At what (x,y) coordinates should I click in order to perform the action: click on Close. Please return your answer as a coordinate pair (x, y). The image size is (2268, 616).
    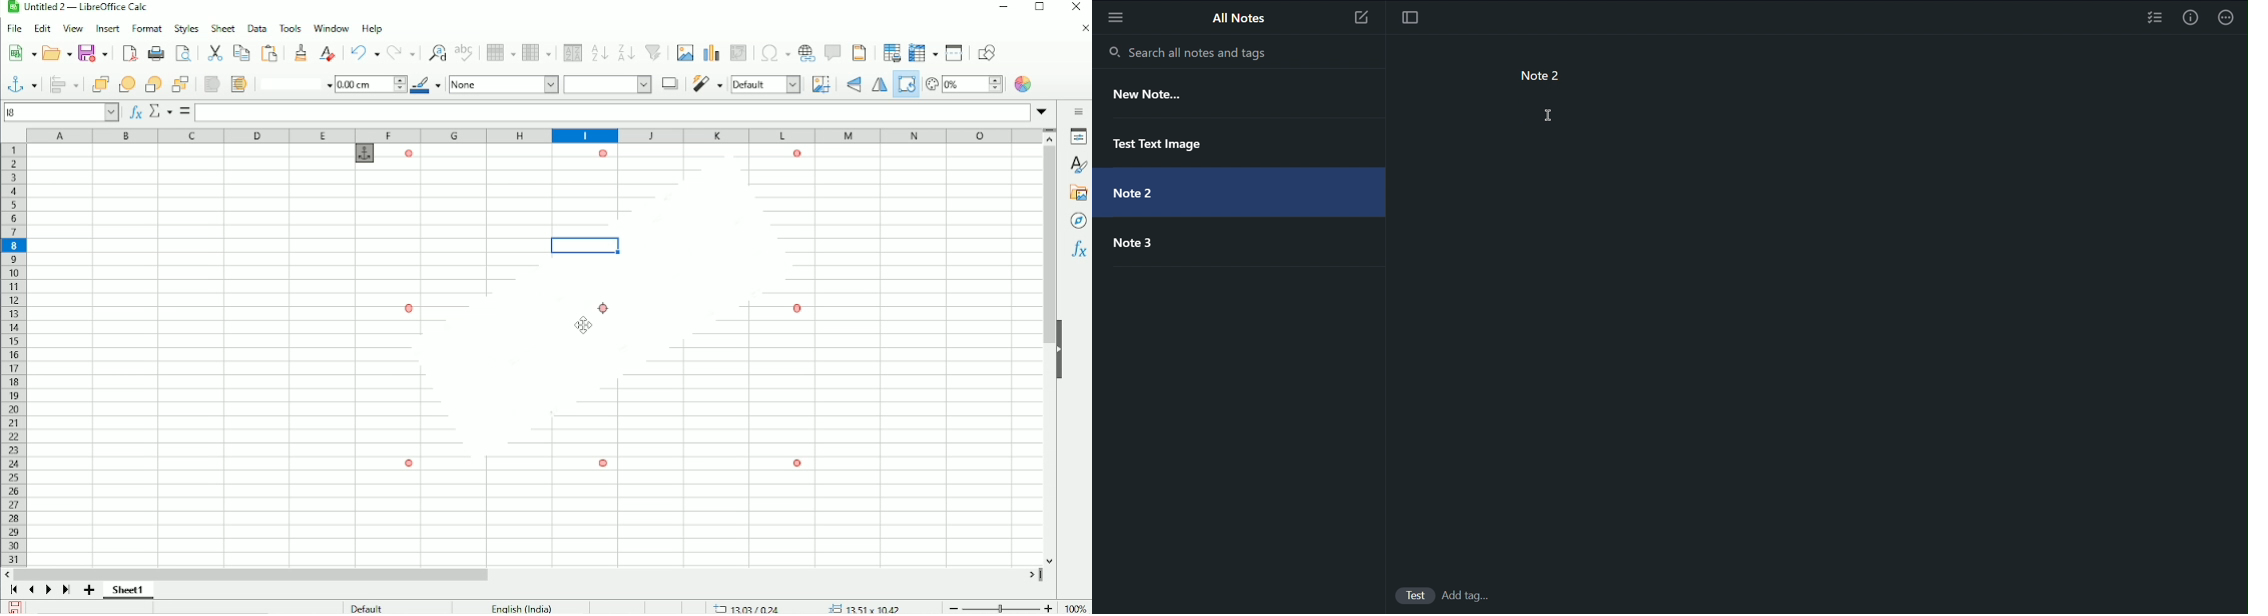
    Looking at the image, I should click on (1075, 7).